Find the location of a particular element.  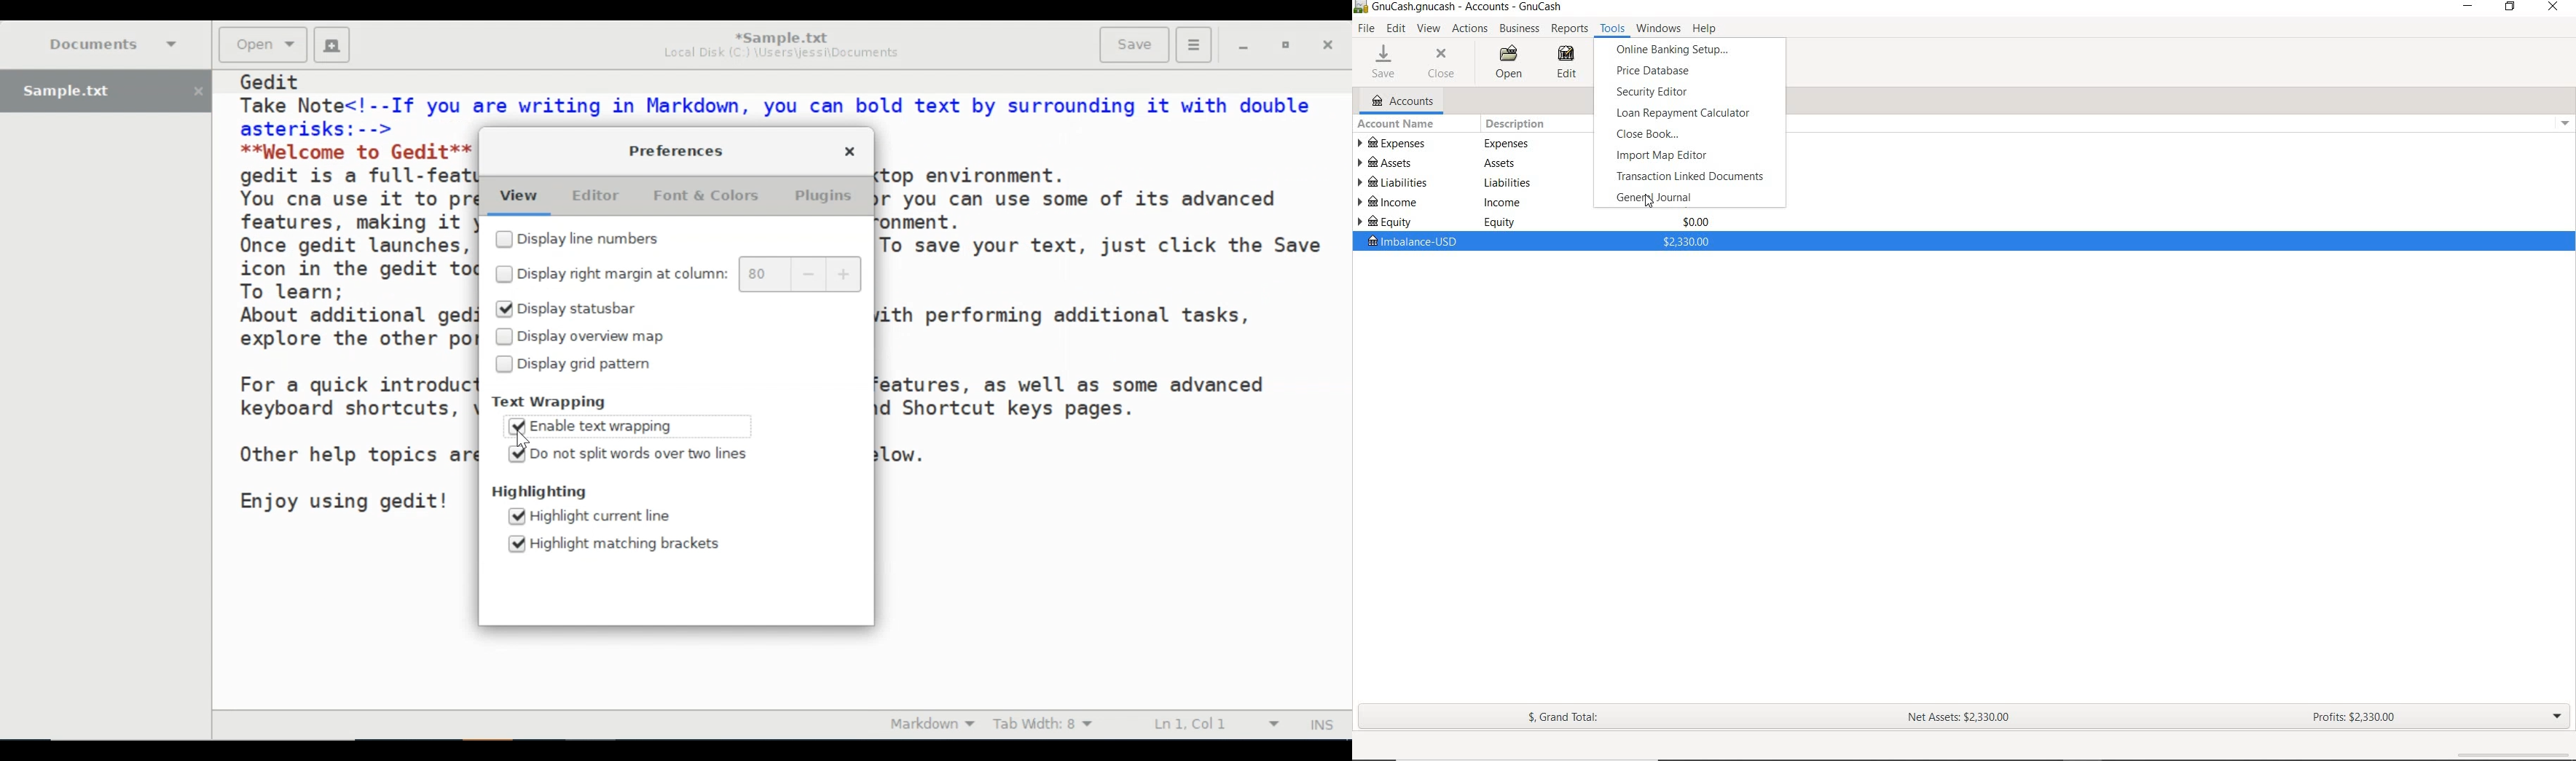

Documents is located at coordinates (111, 44).